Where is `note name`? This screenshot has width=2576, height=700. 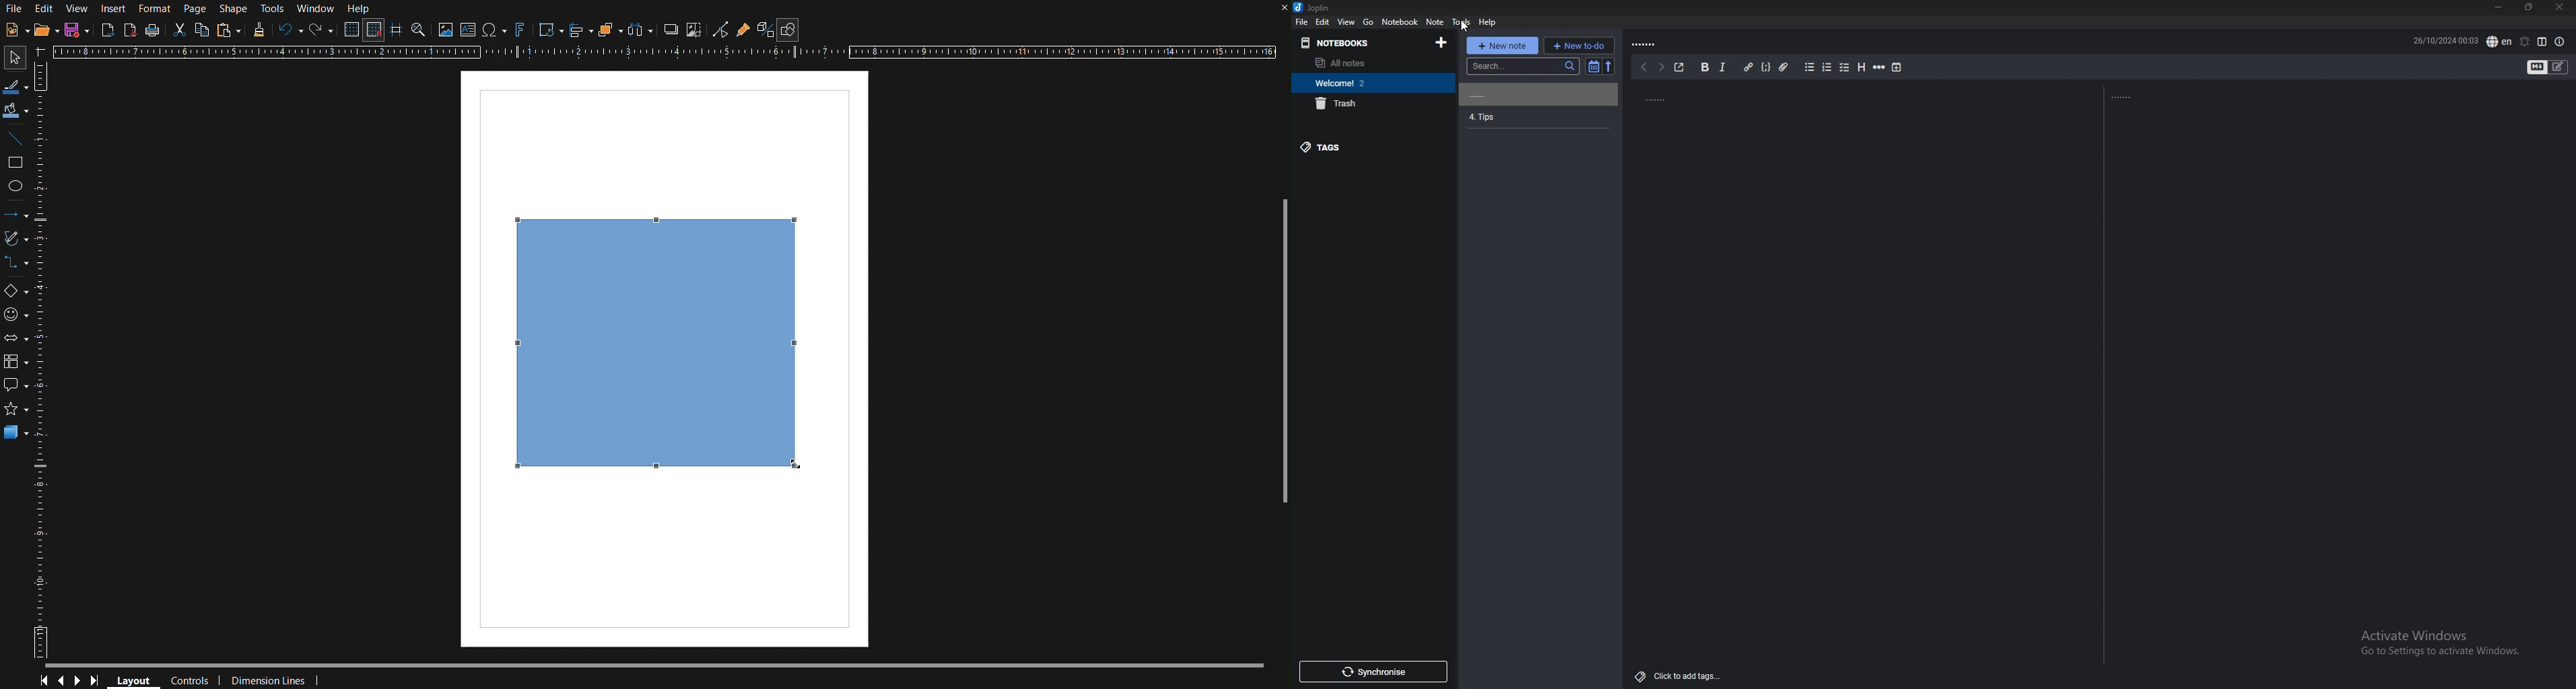
note name is located at coordinates (1537, 116).